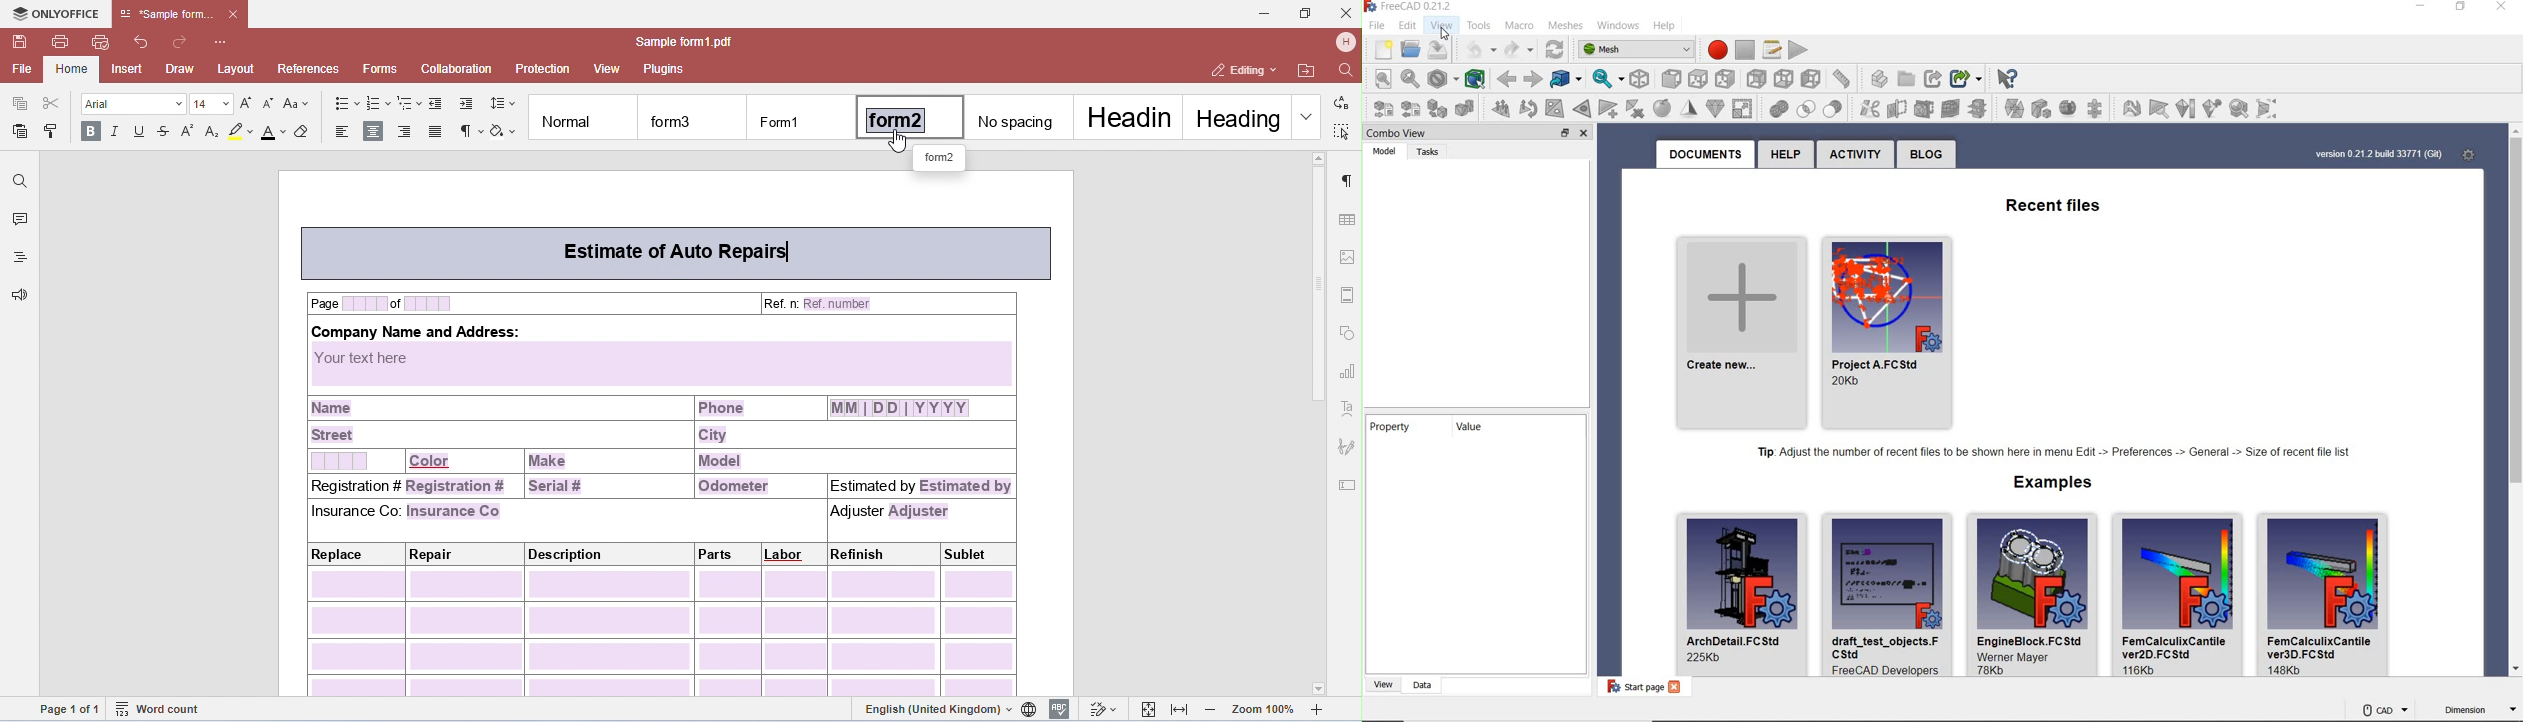  Describe the element at coordinates (1533, 78) in the screenshot. I see `forward` at that location.